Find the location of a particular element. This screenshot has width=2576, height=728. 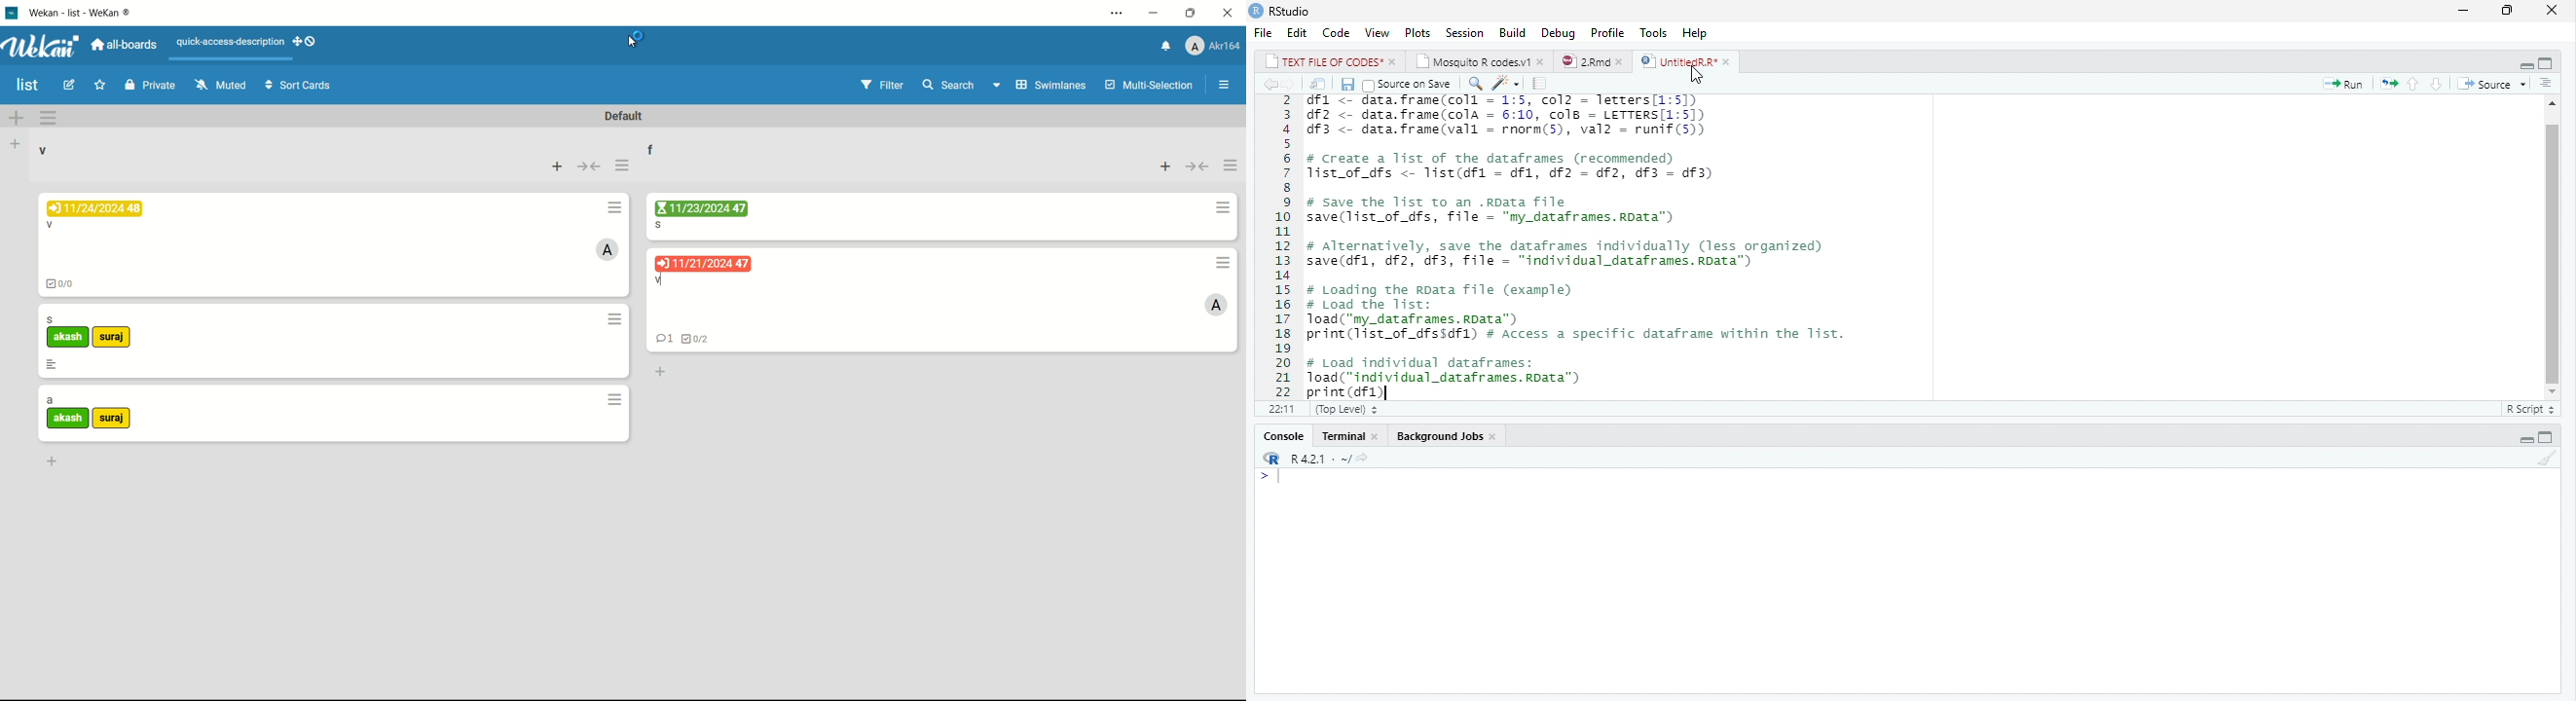

admin is located at coordinates (1217, 306).